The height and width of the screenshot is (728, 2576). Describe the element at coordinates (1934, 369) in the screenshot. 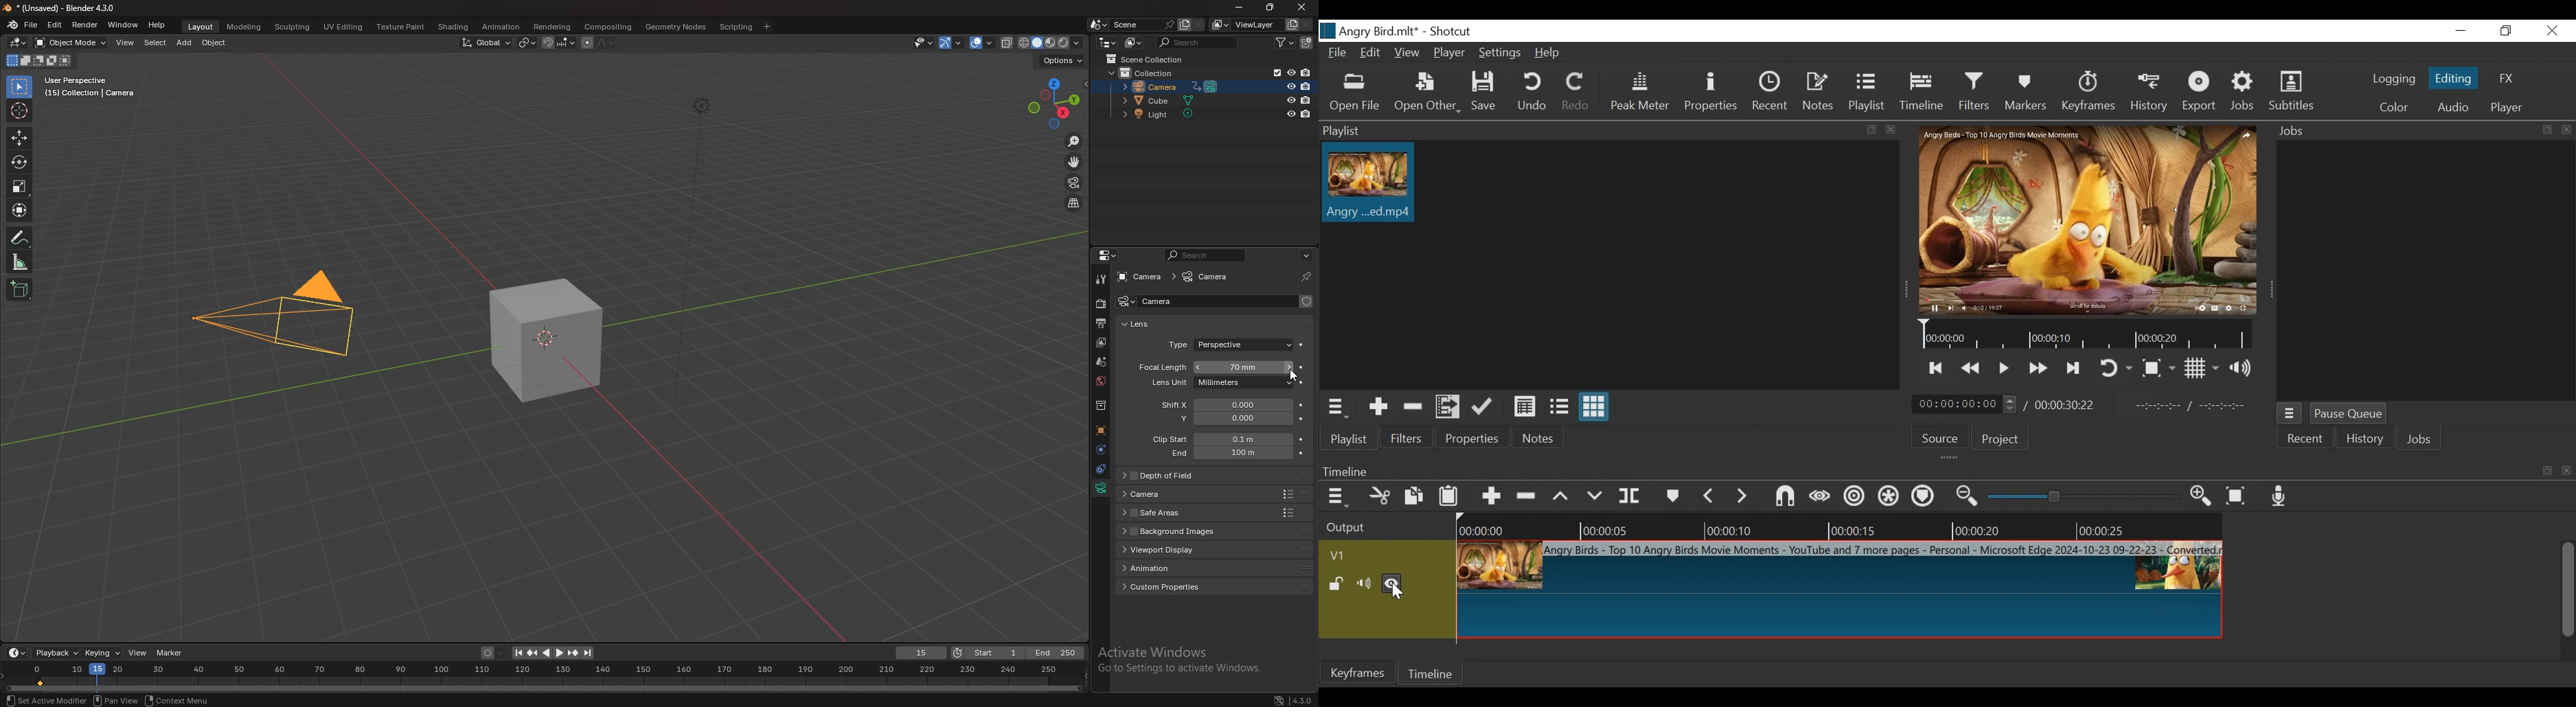

I see `Skip to the next point` at that location.